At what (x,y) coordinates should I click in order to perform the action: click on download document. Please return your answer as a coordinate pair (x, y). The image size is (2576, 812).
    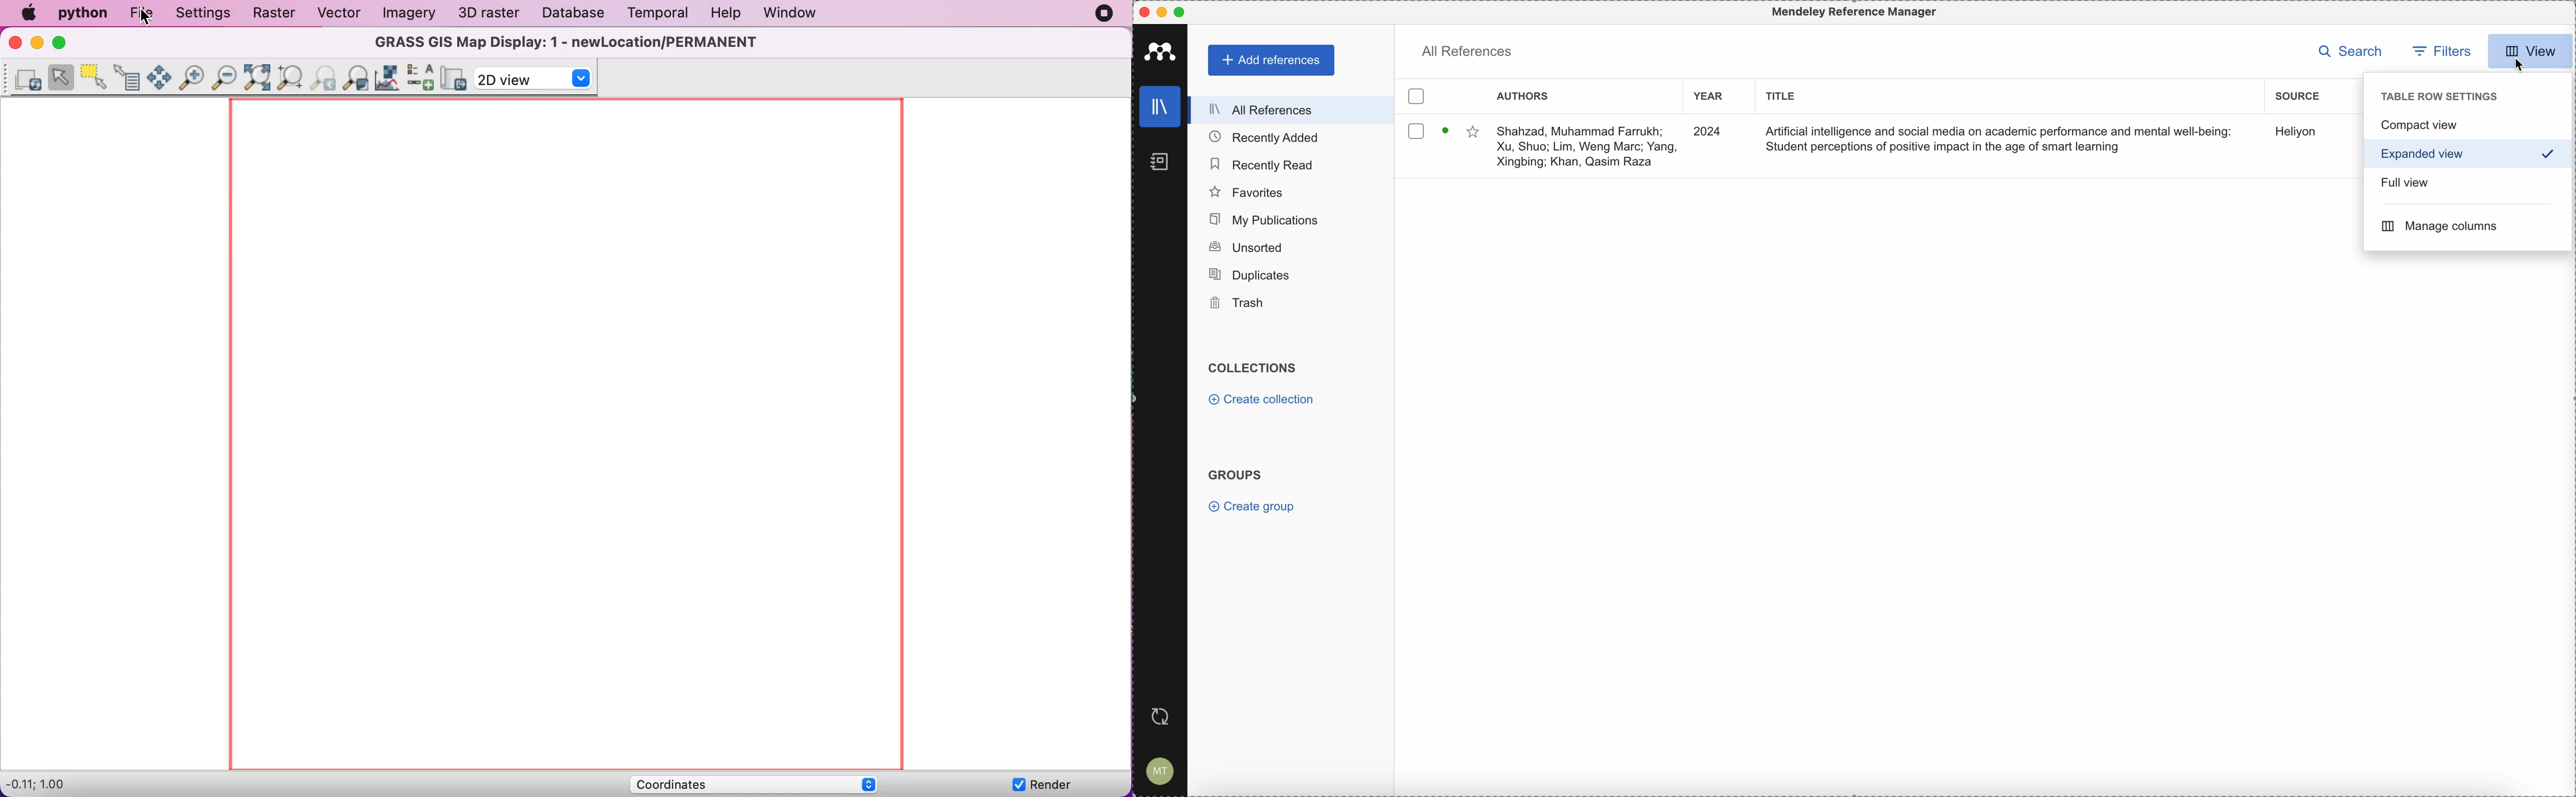
    Looking at the image, I should click on (1446, 131).